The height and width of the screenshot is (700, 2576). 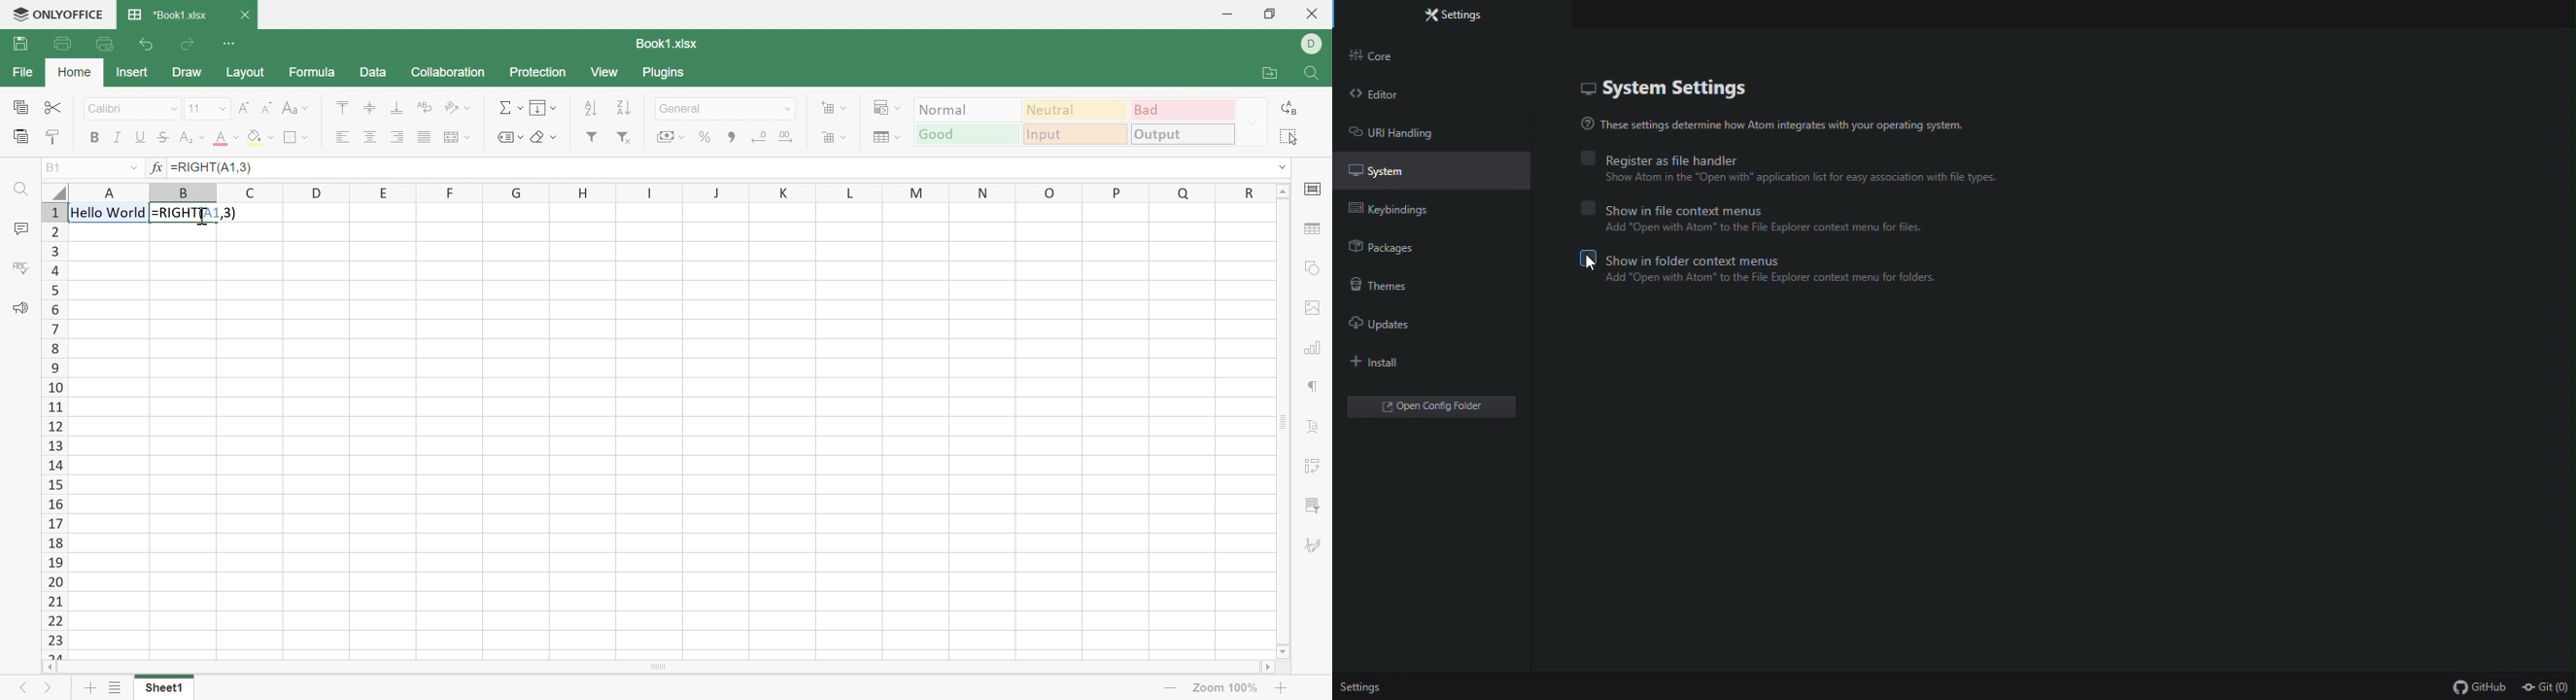 I want to click on install, so click(x=1415, y=359).